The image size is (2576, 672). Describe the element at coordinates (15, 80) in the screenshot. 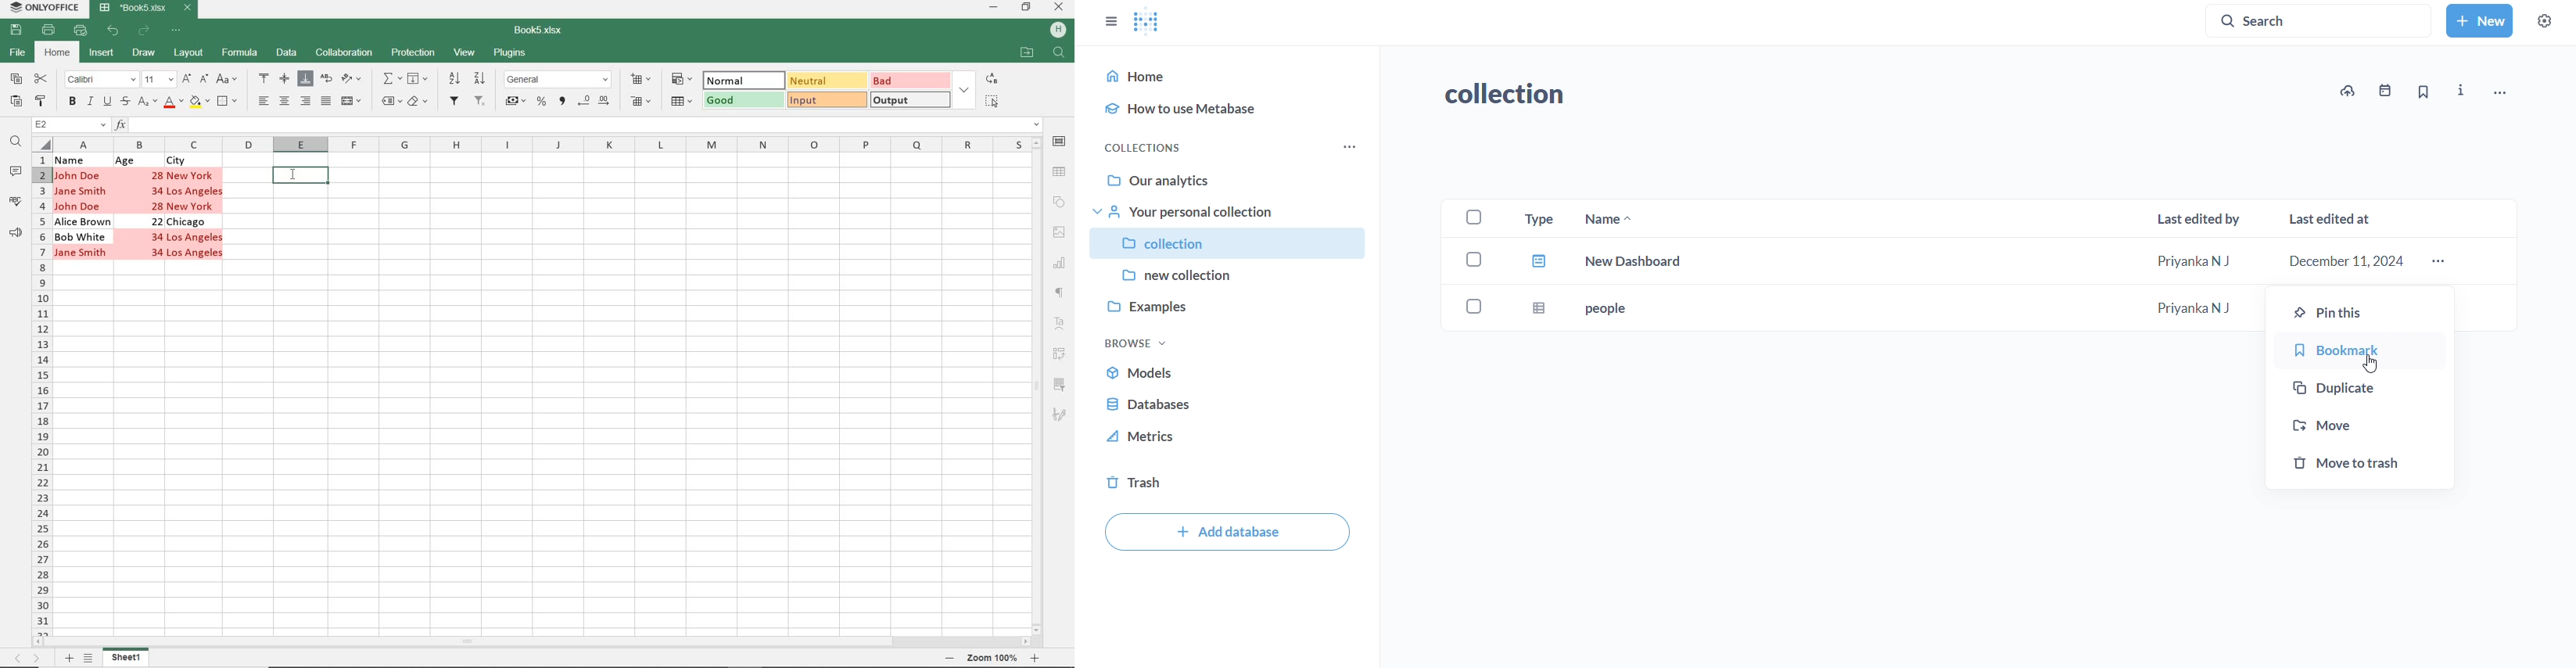

I see `COPY` at that location.